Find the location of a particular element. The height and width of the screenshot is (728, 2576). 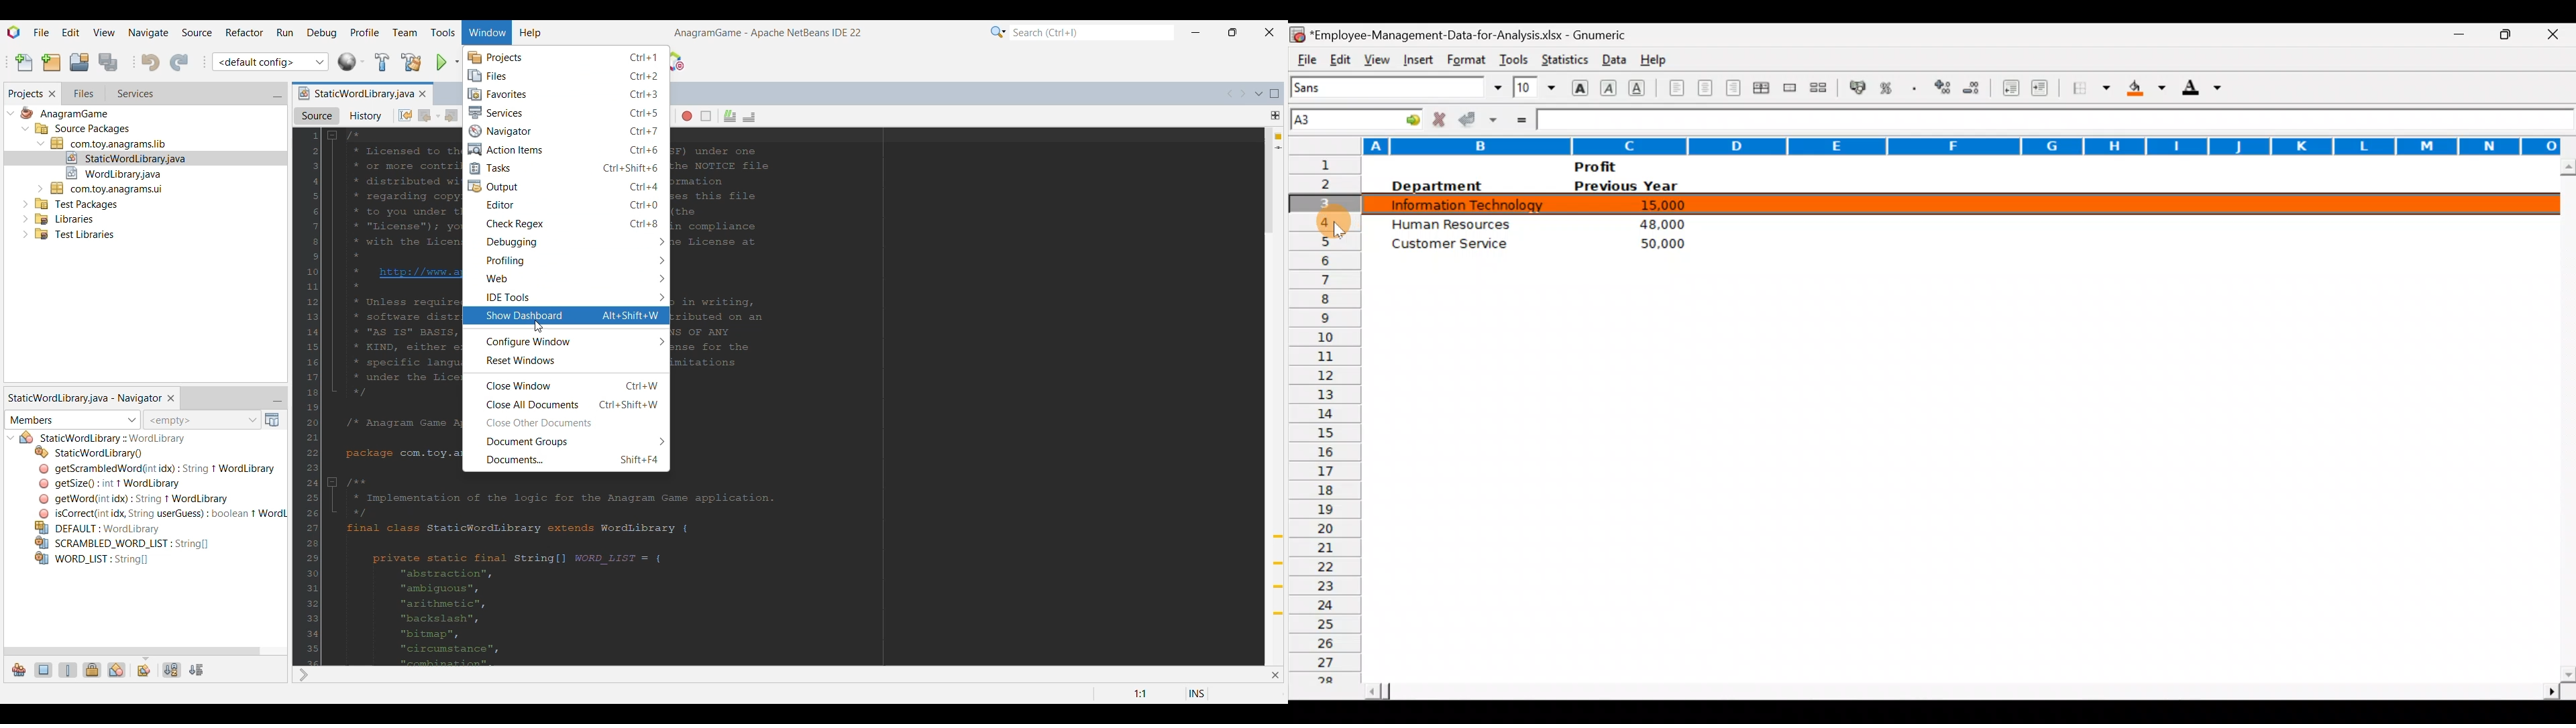

Formula bar is located at coordinates (2055, 121).